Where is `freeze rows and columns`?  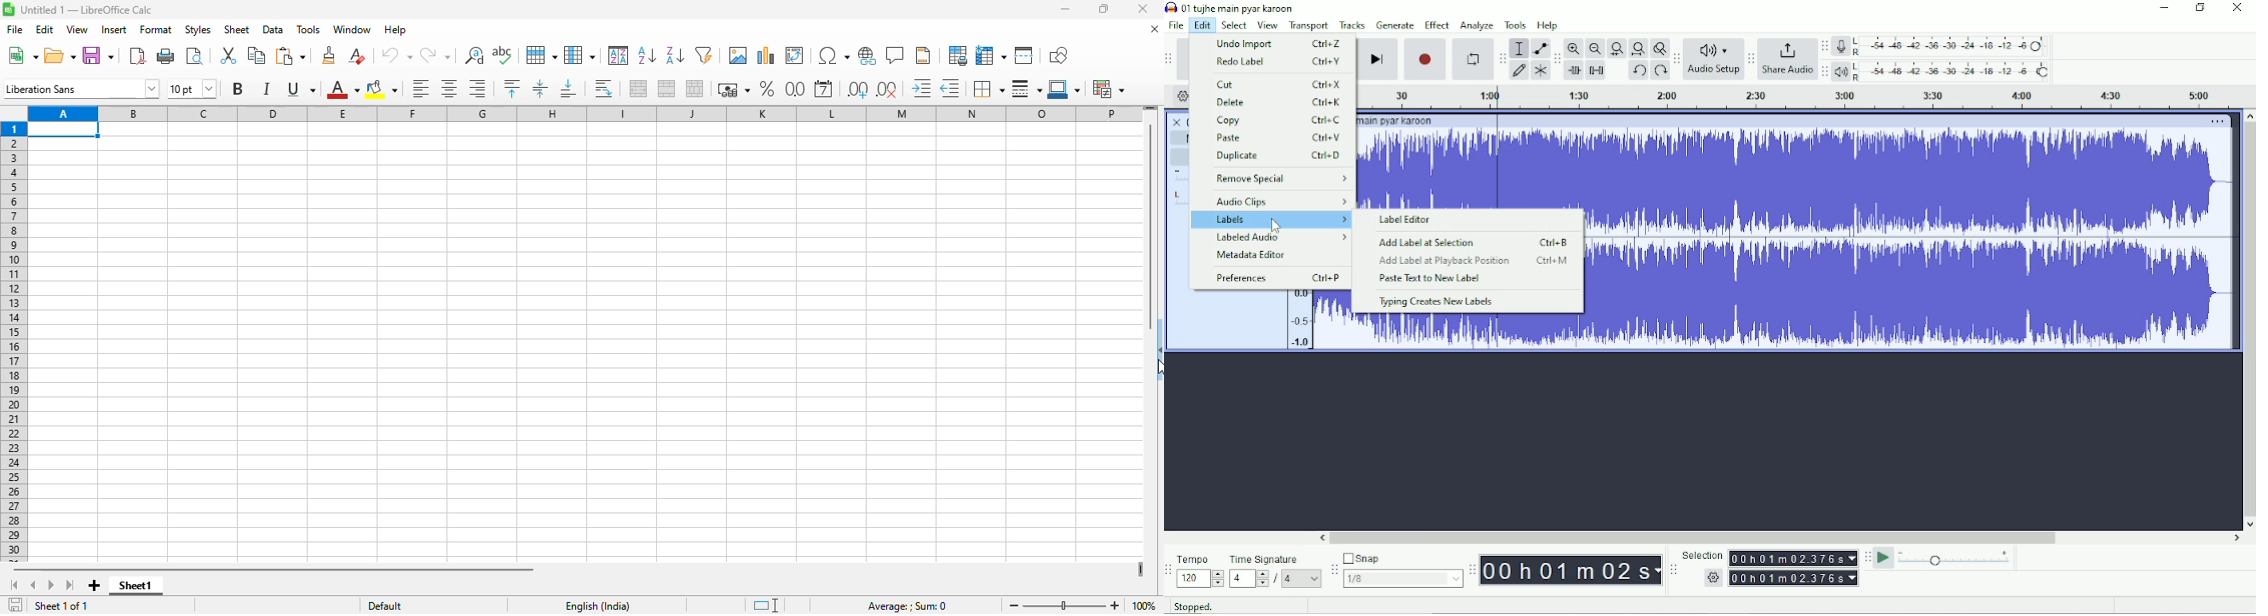
freeze rows and columns is located at coordinates (992, 55).